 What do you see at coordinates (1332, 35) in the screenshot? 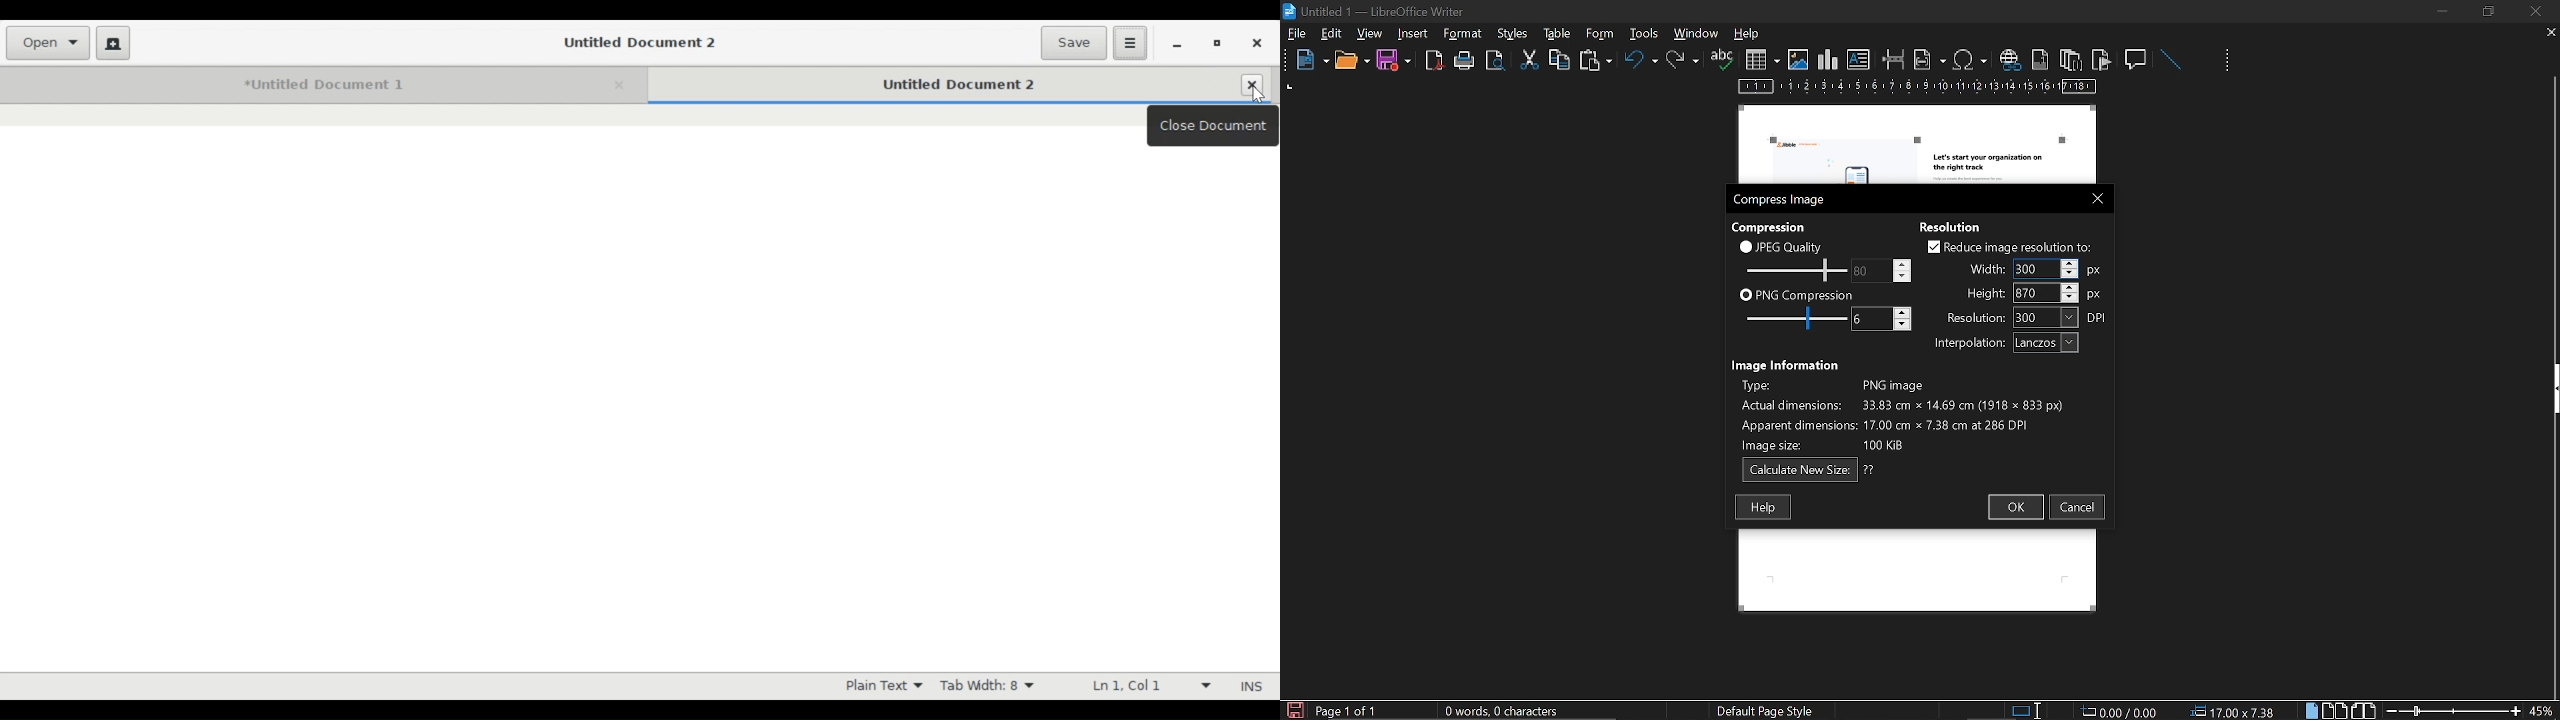
I see `edit` at bounding box center [1332, 35].